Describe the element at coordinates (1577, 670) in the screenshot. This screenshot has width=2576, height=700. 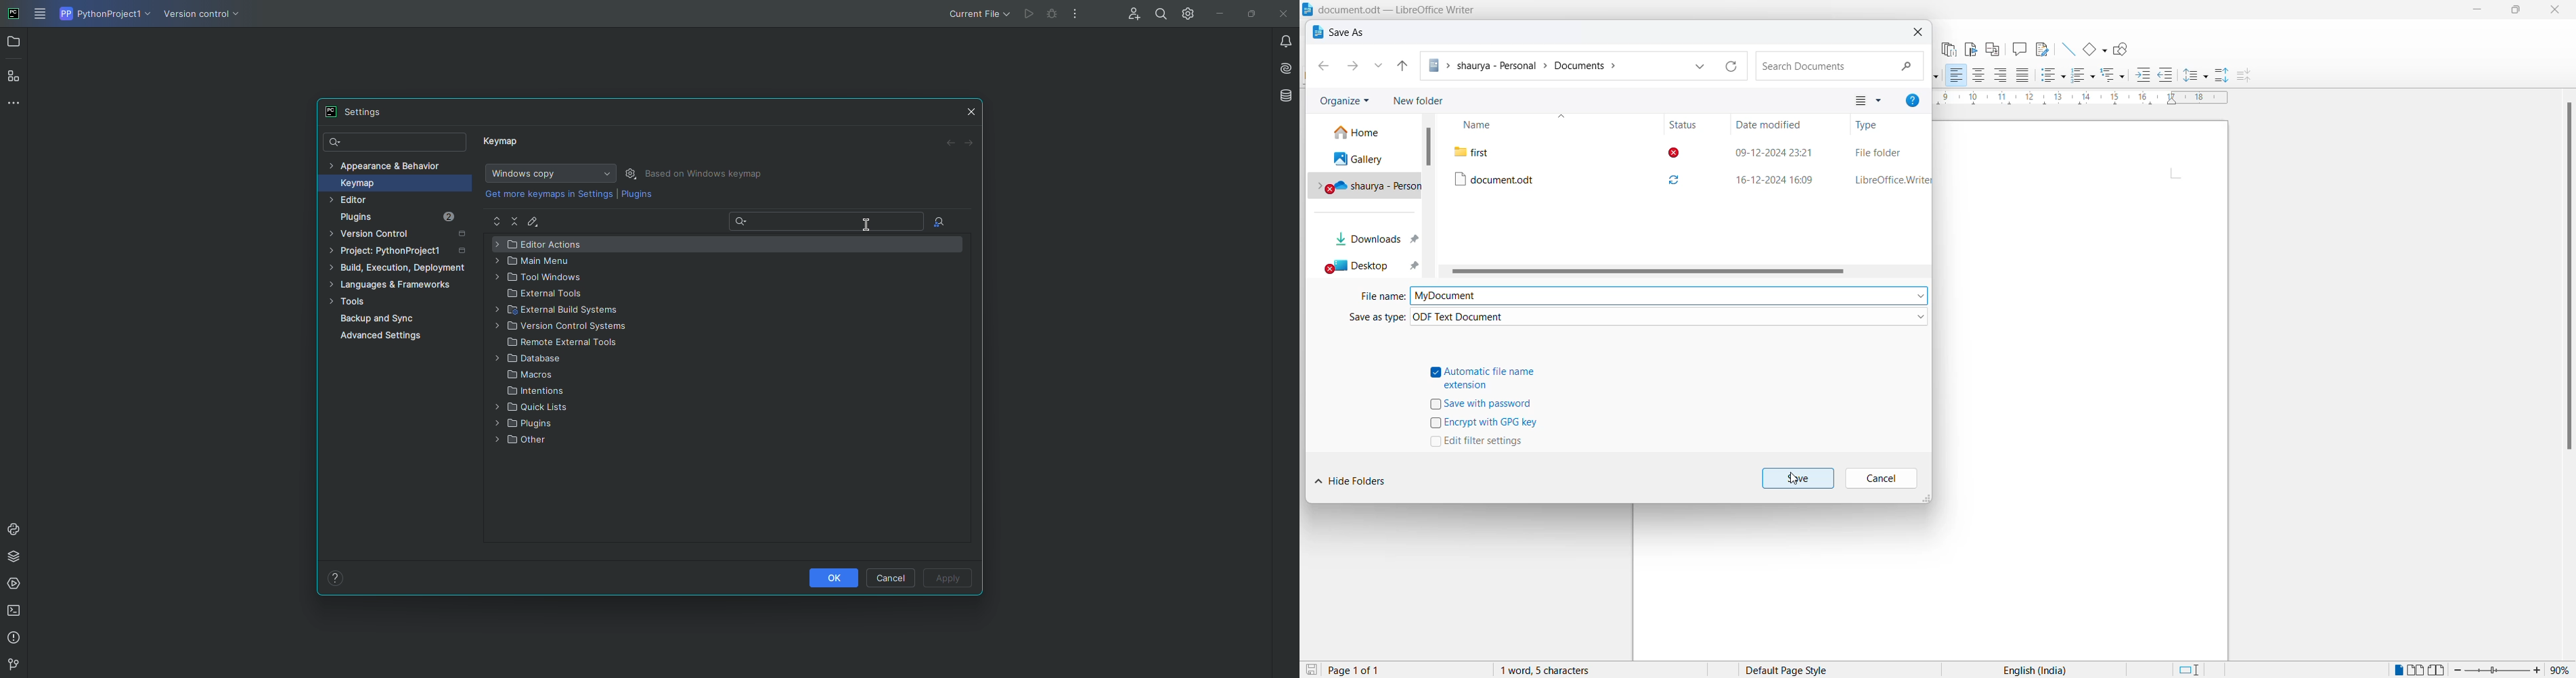
I see `1 word, 5 characters` at that location.